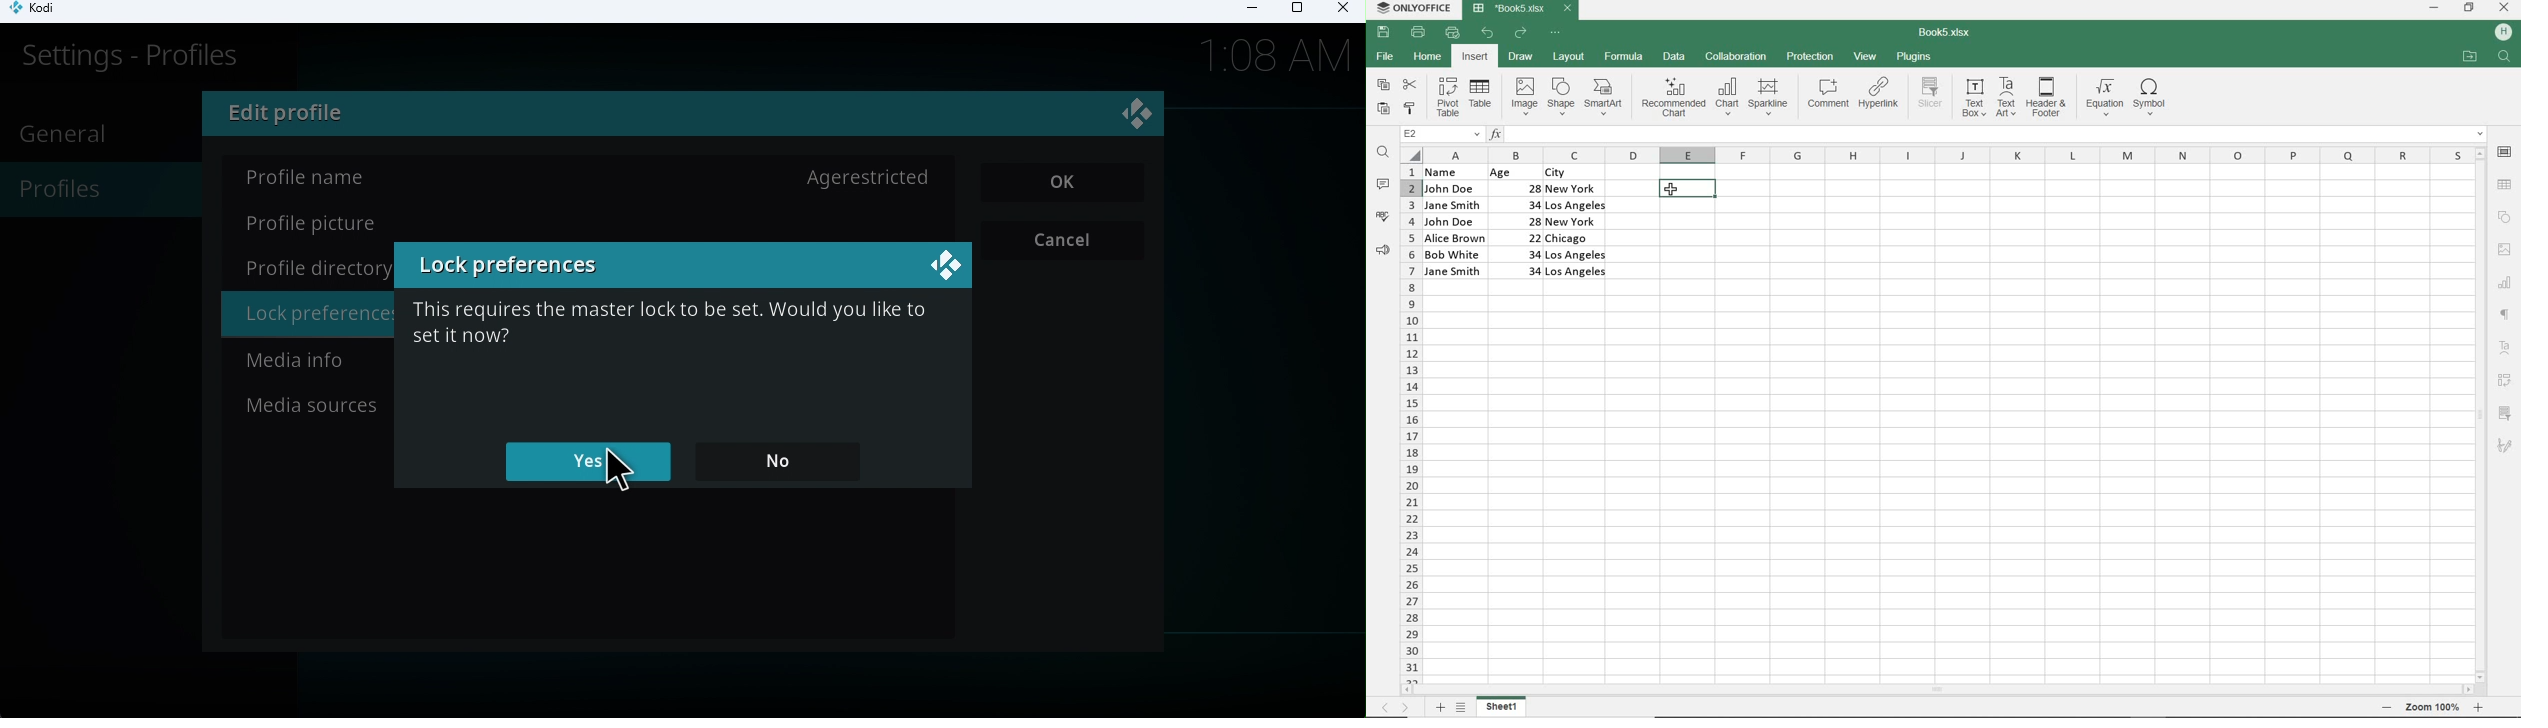  I want to click on ROWS, so click(1409, 422).